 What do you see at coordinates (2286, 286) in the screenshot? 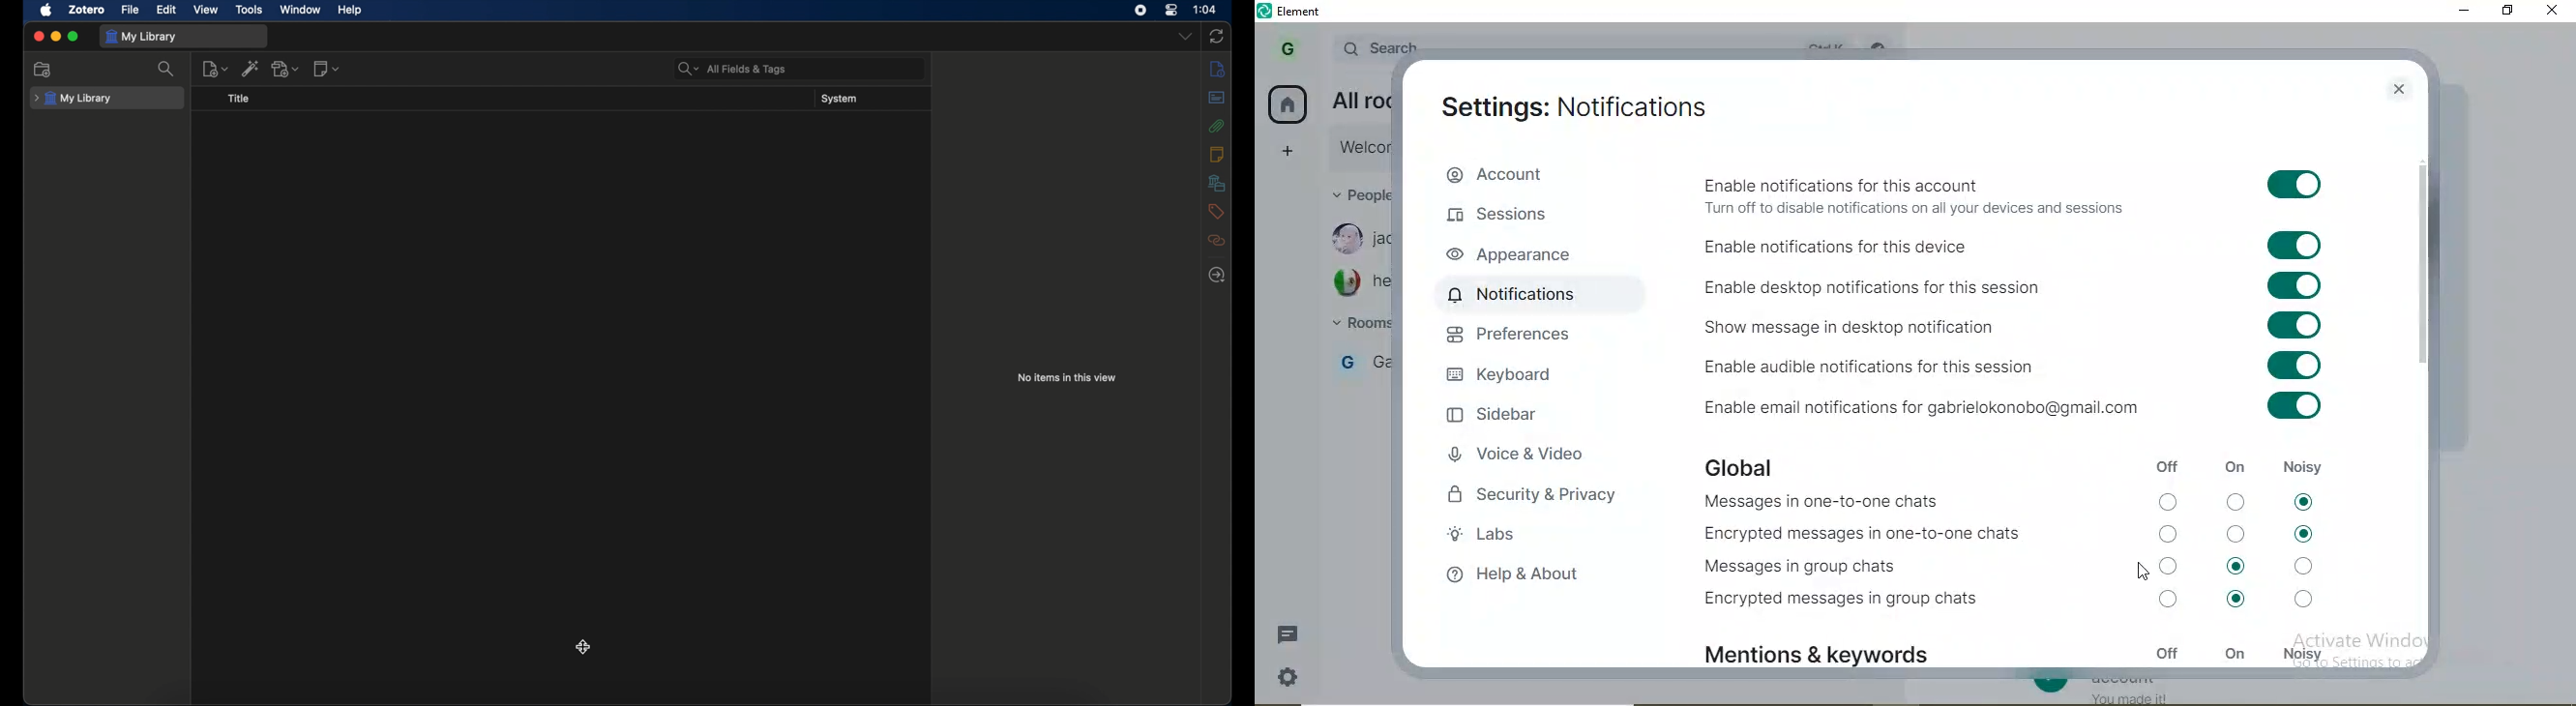
I see `toggle` at bounding box center [2286, 286].